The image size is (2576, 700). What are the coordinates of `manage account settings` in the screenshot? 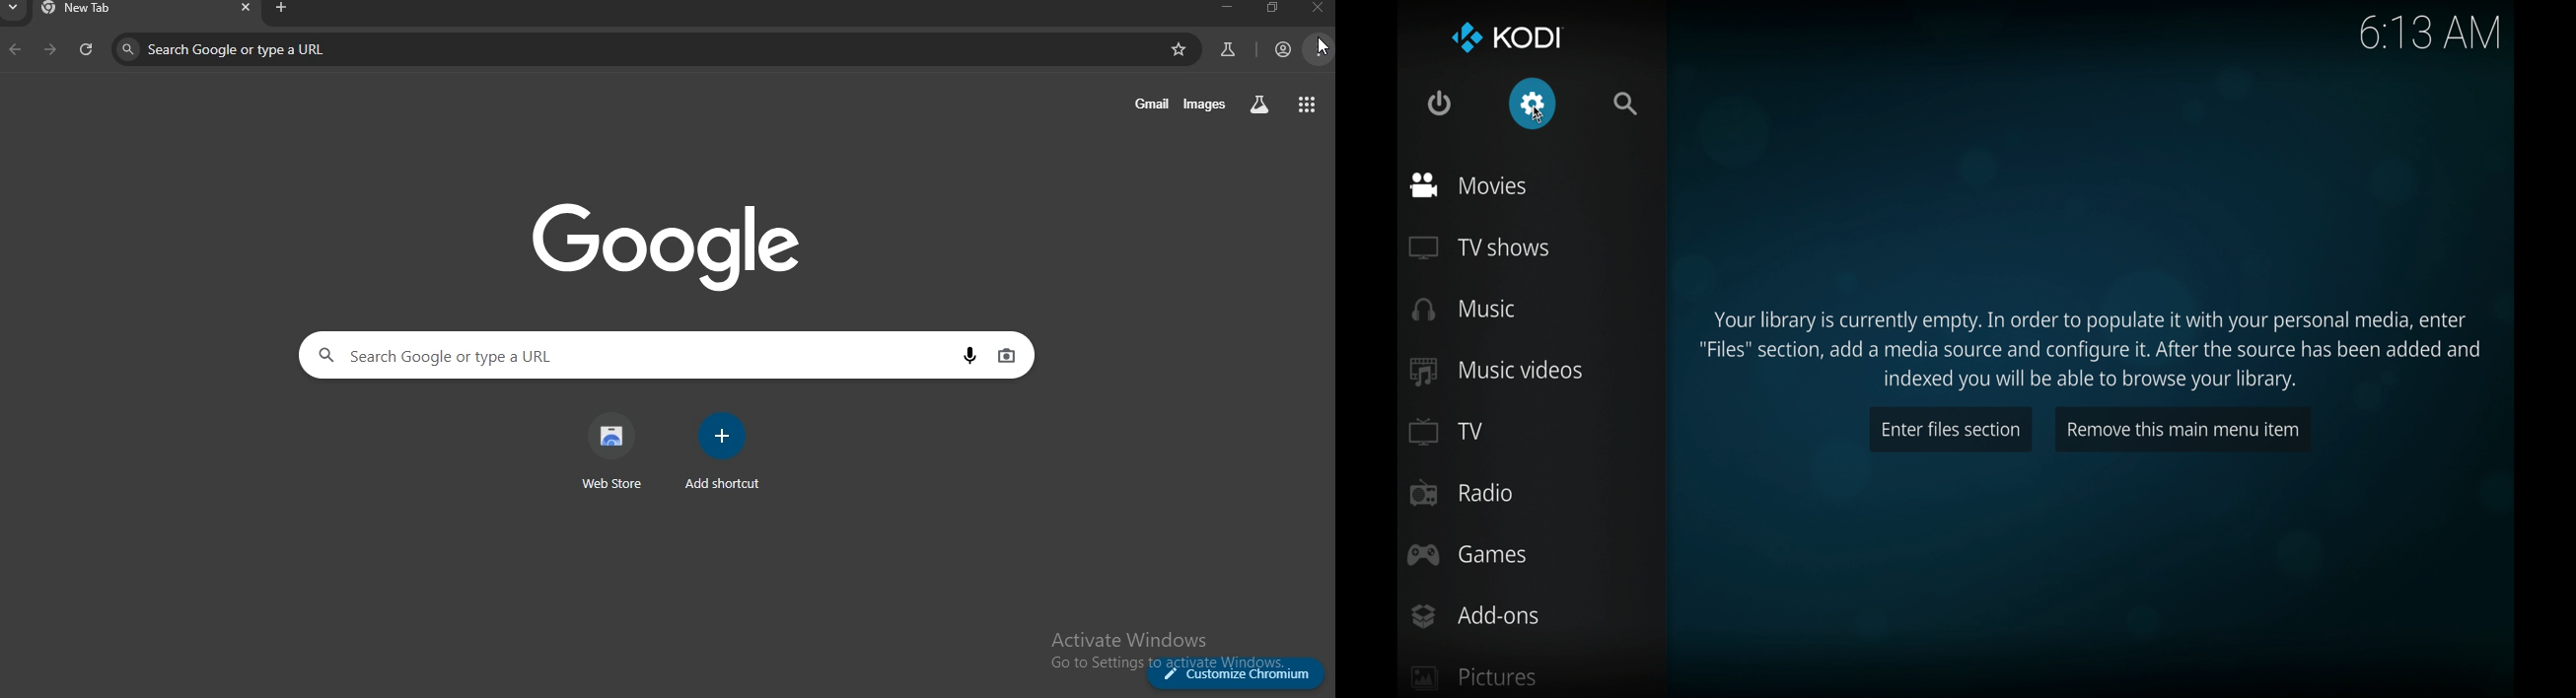 It's located at (1320, 50).